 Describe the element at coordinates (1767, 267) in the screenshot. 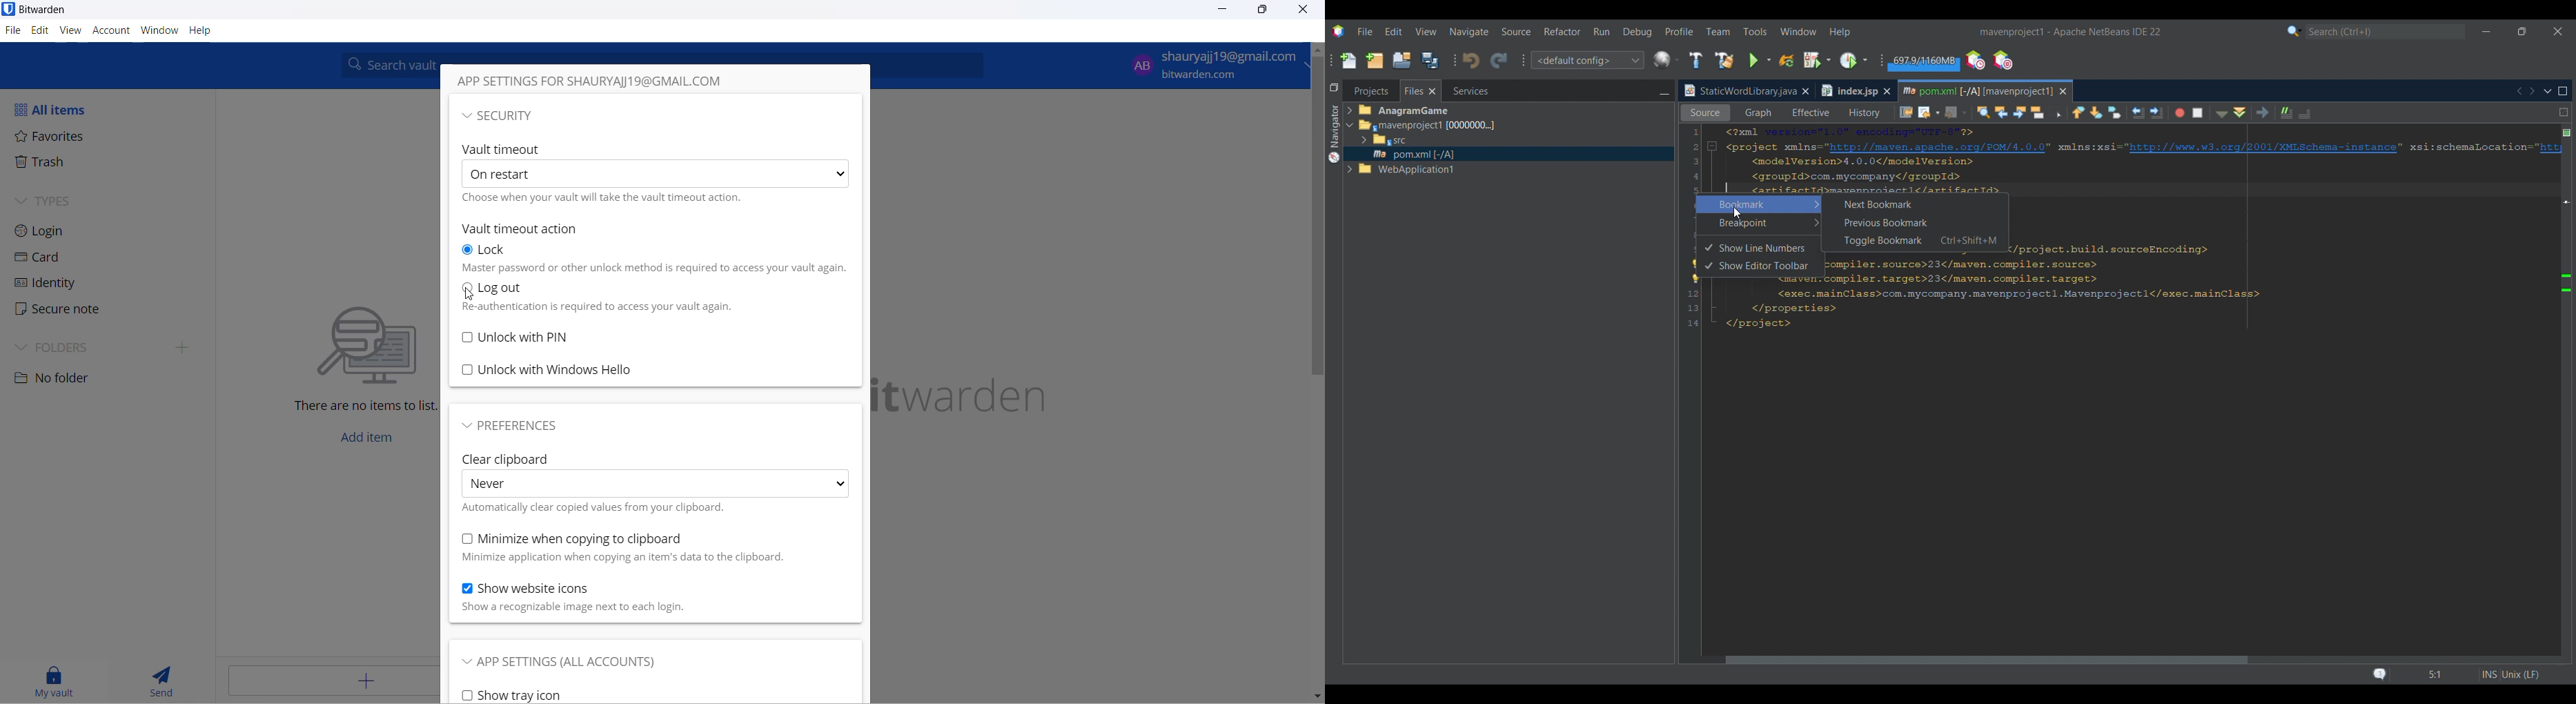

I see `Show editor toolbar` at that location.